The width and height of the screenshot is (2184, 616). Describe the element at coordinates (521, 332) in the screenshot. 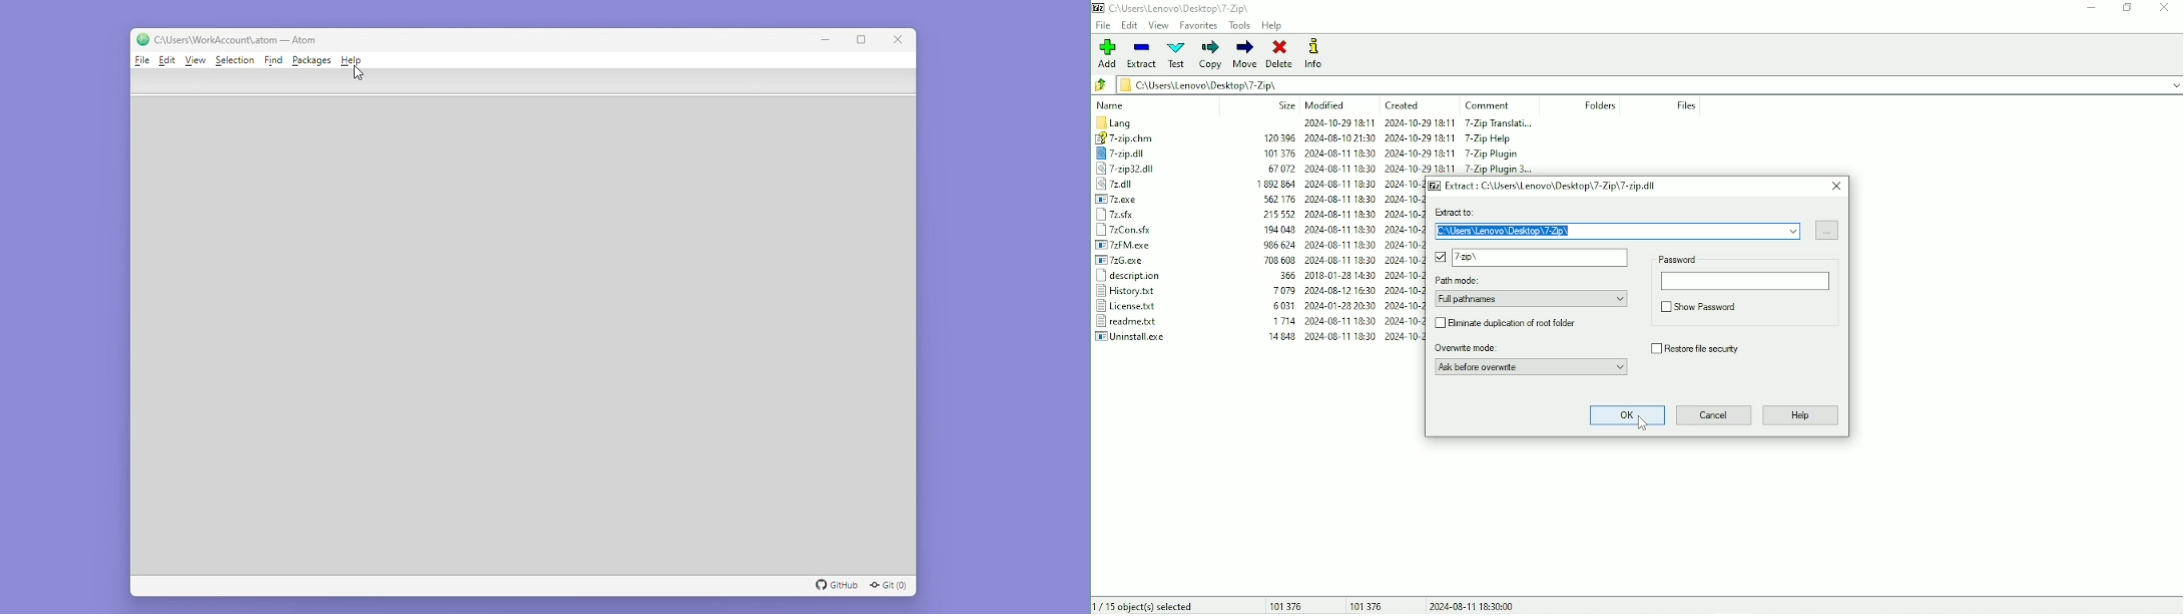

I see `editor space` at that location.